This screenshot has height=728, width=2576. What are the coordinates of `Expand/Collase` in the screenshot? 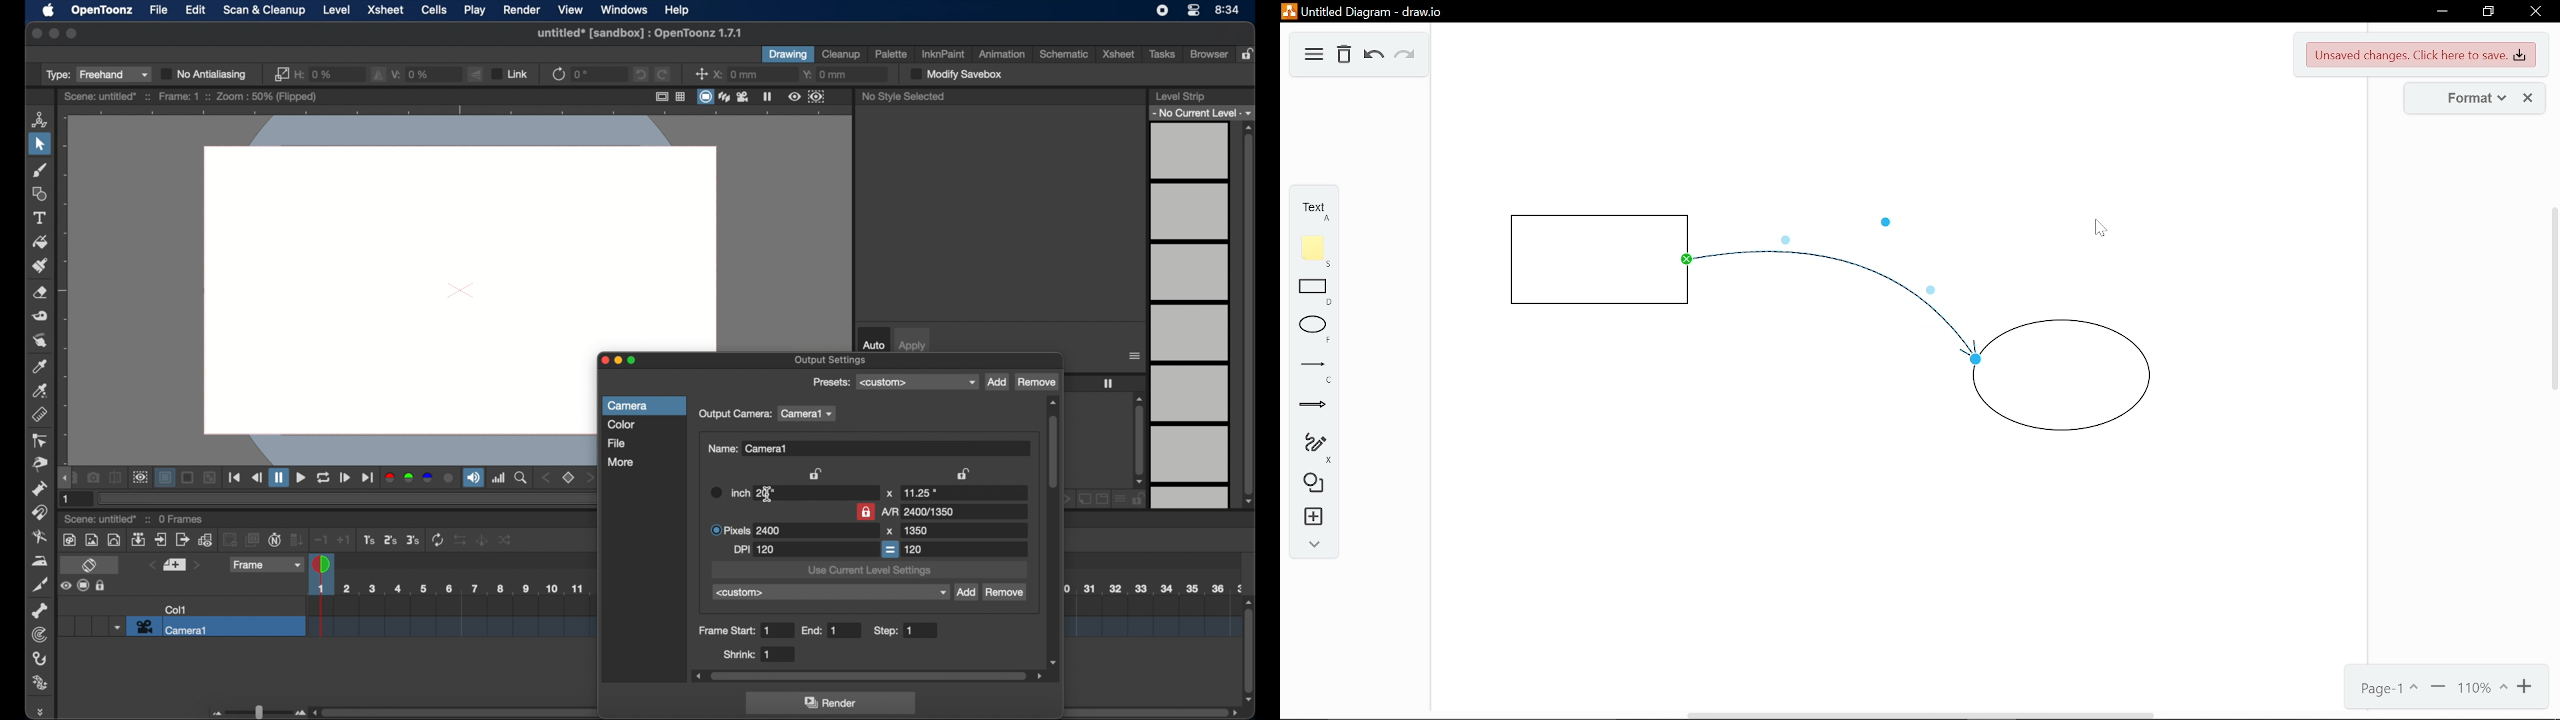 It's located at (1311, 545).